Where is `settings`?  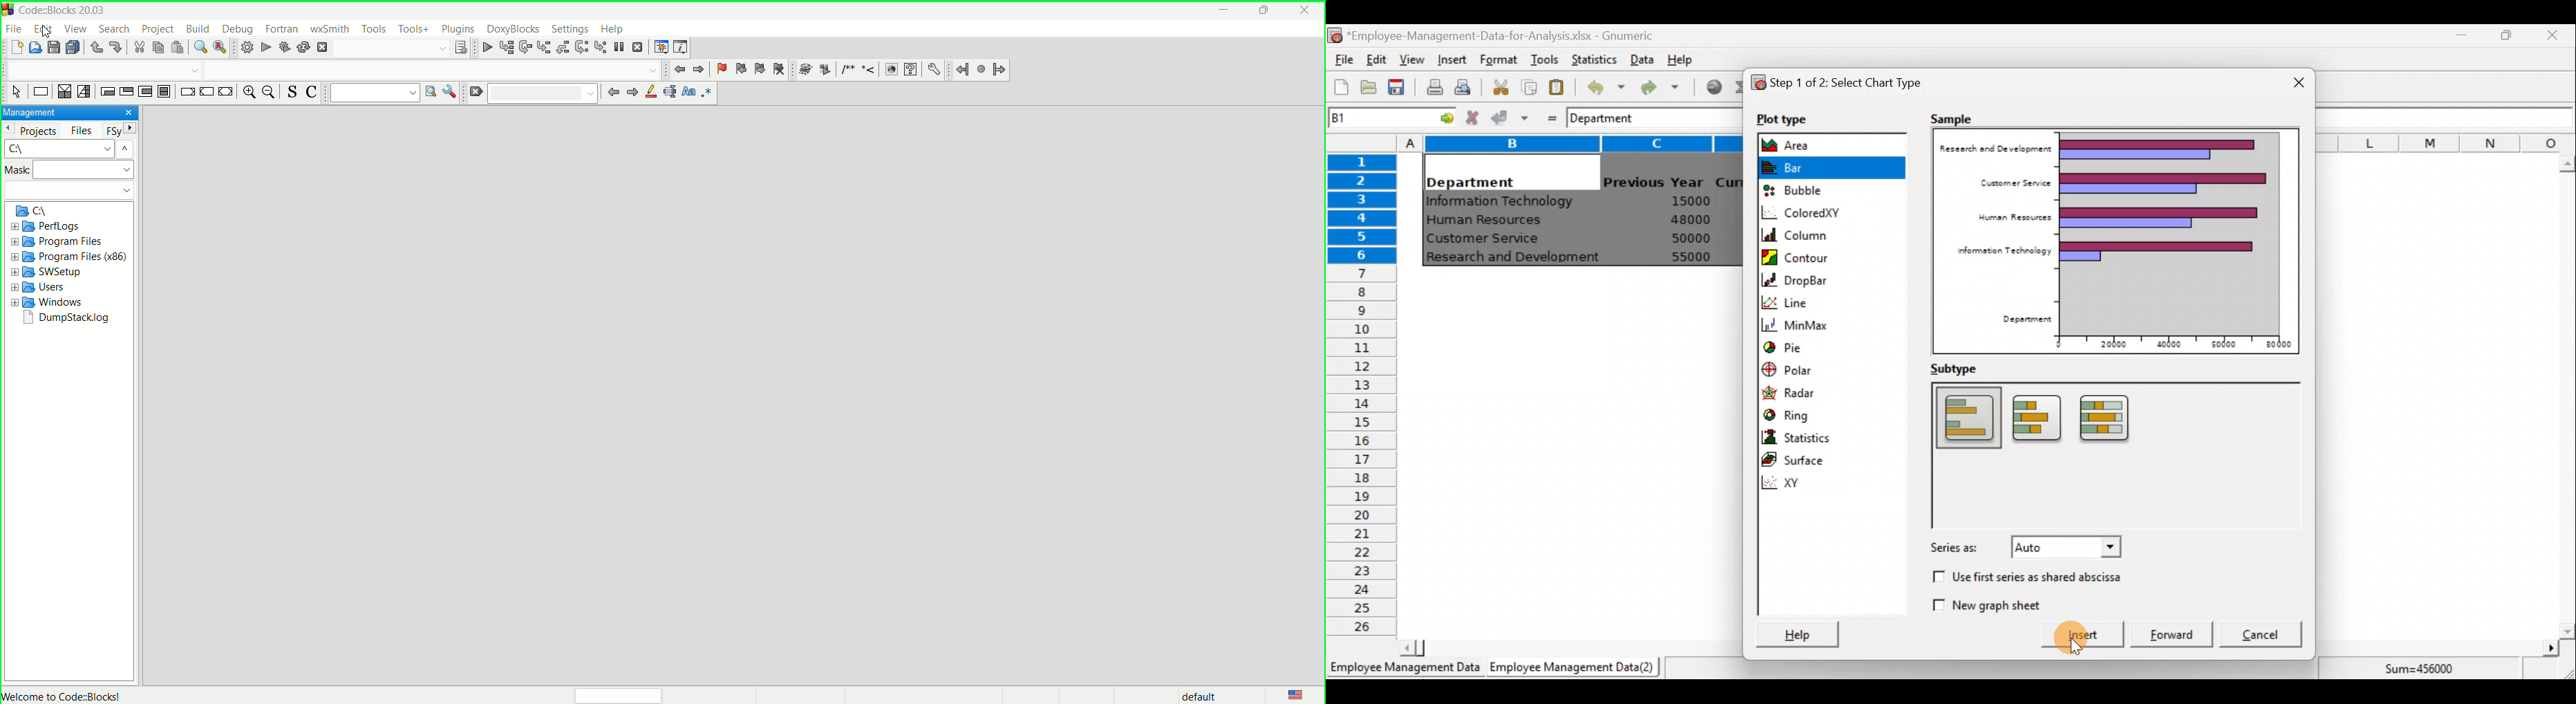
settings is located at coordinates (570, 27).